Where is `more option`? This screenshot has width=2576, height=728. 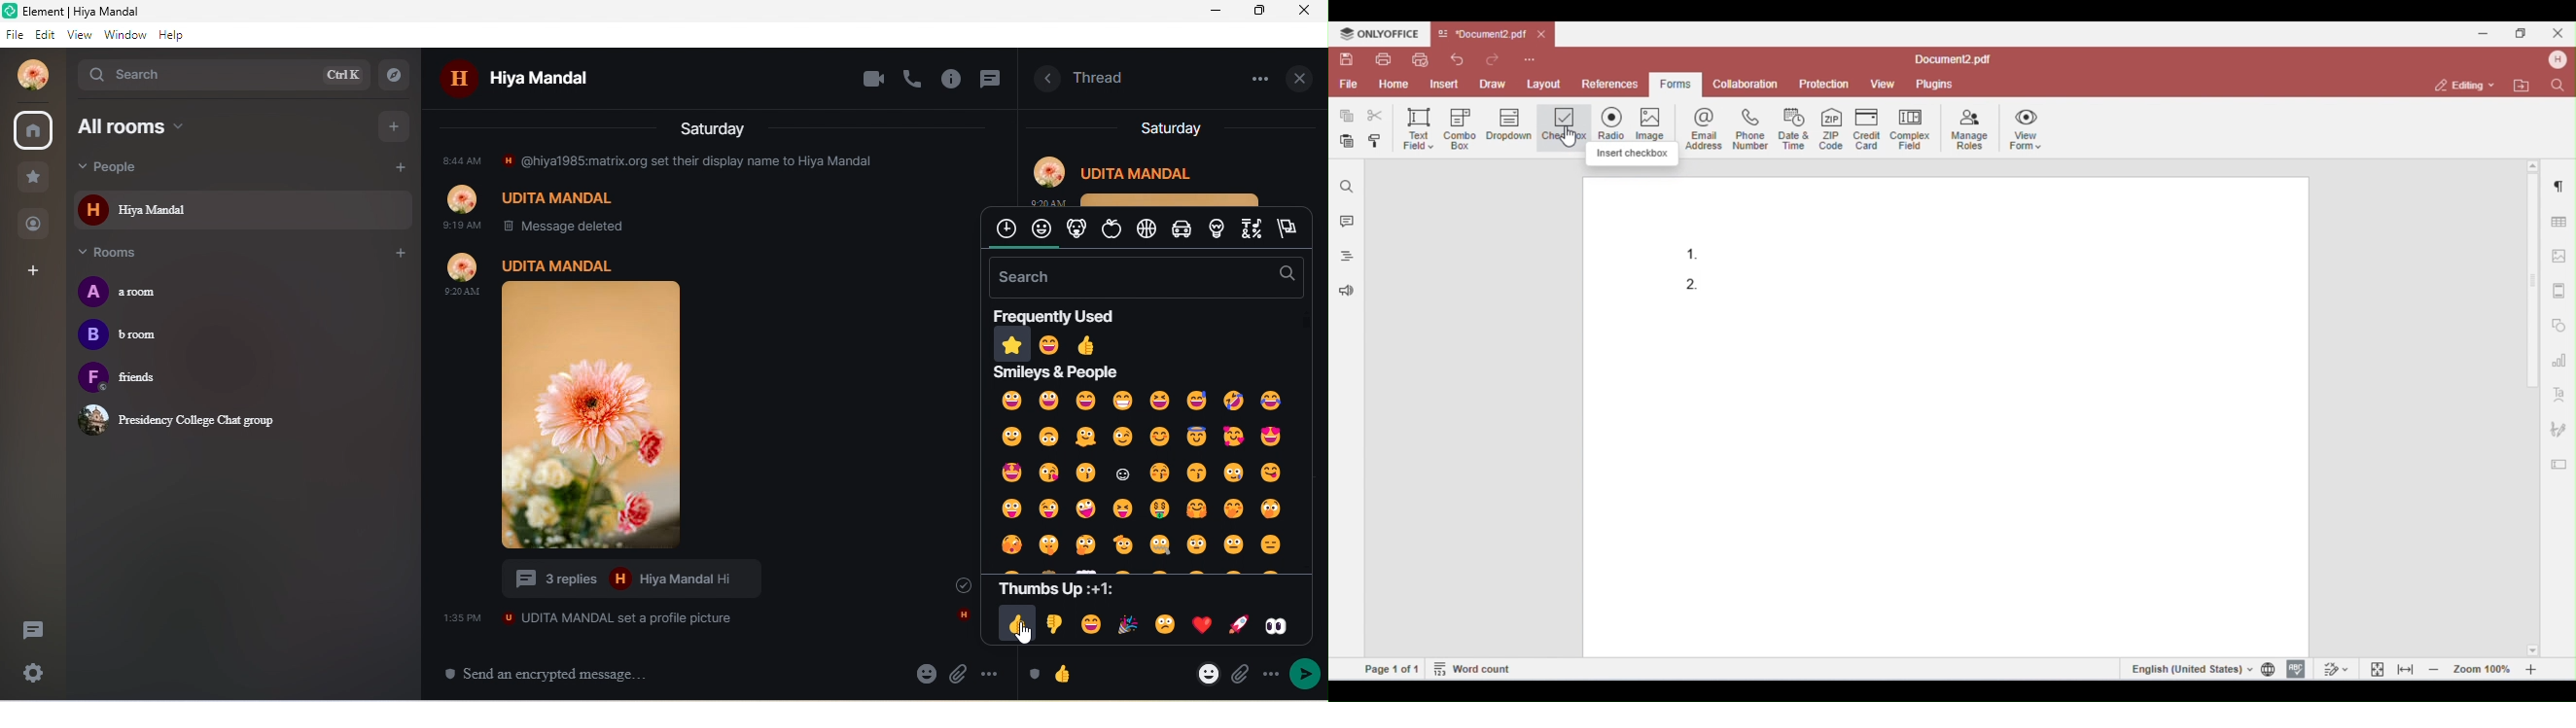
more option is located at coordinates (1269, 672).